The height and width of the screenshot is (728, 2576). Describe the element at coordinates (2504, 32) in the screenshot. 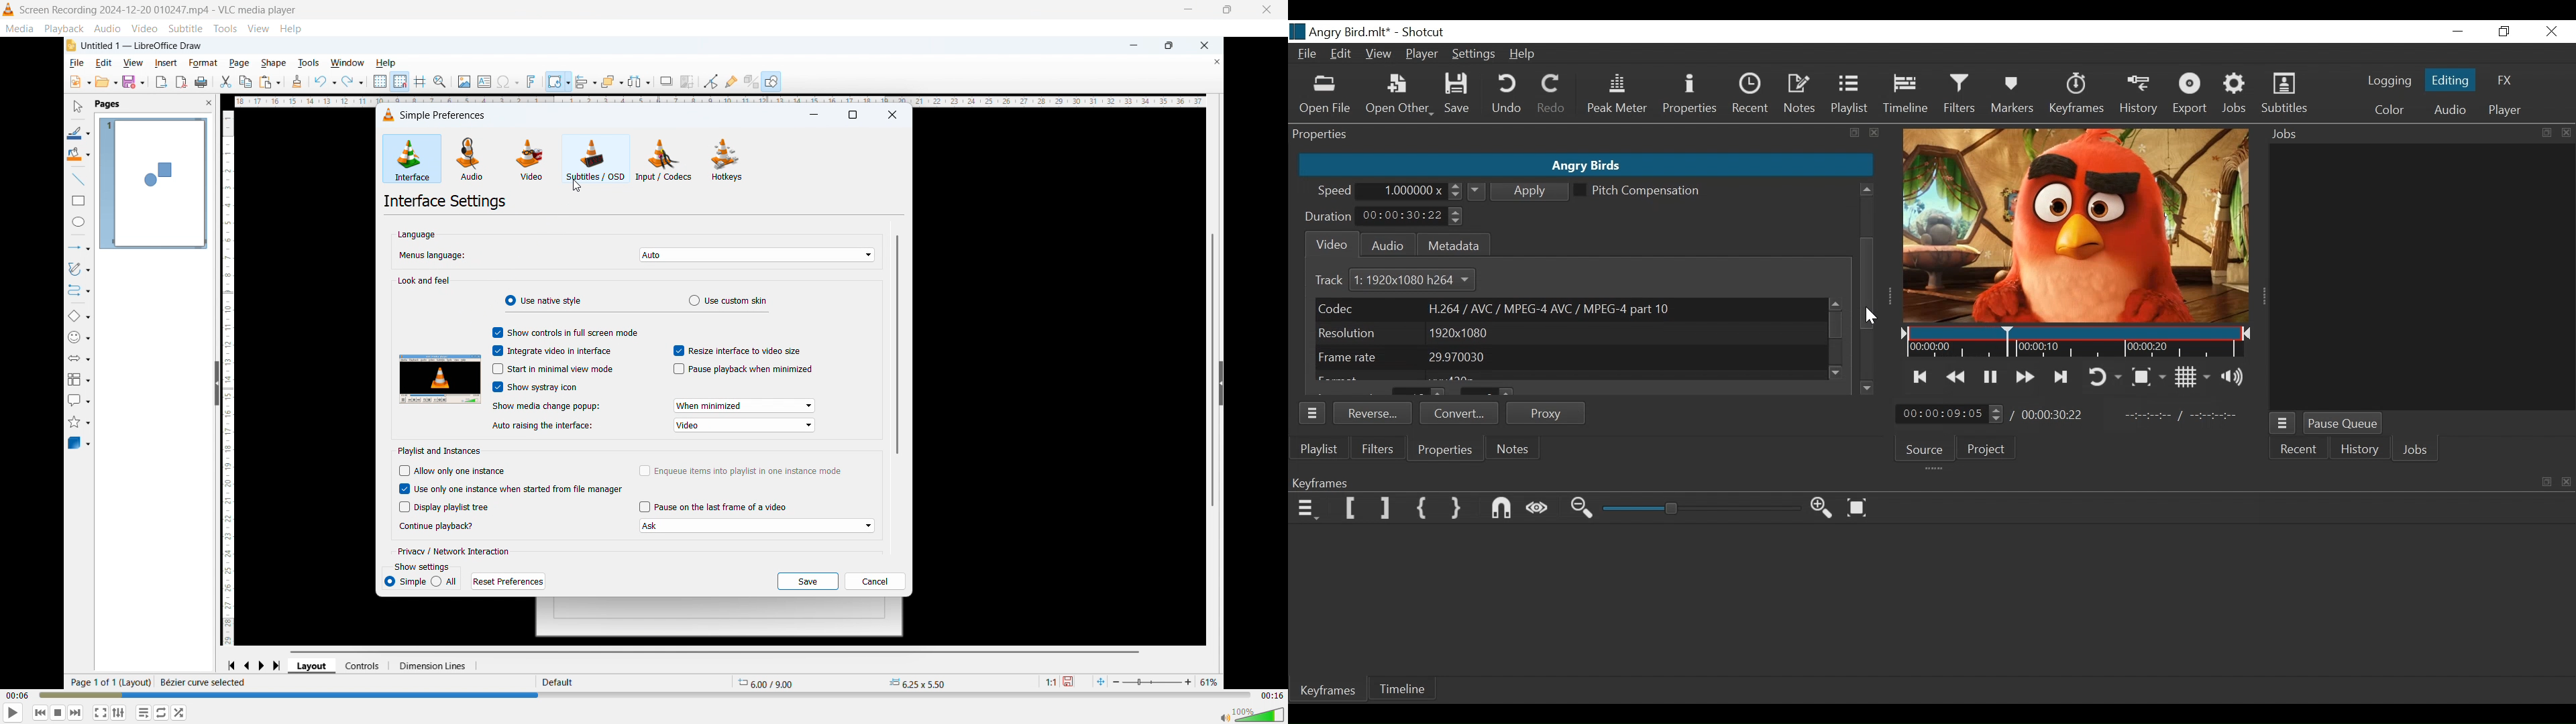

I see `Restore` at that location.